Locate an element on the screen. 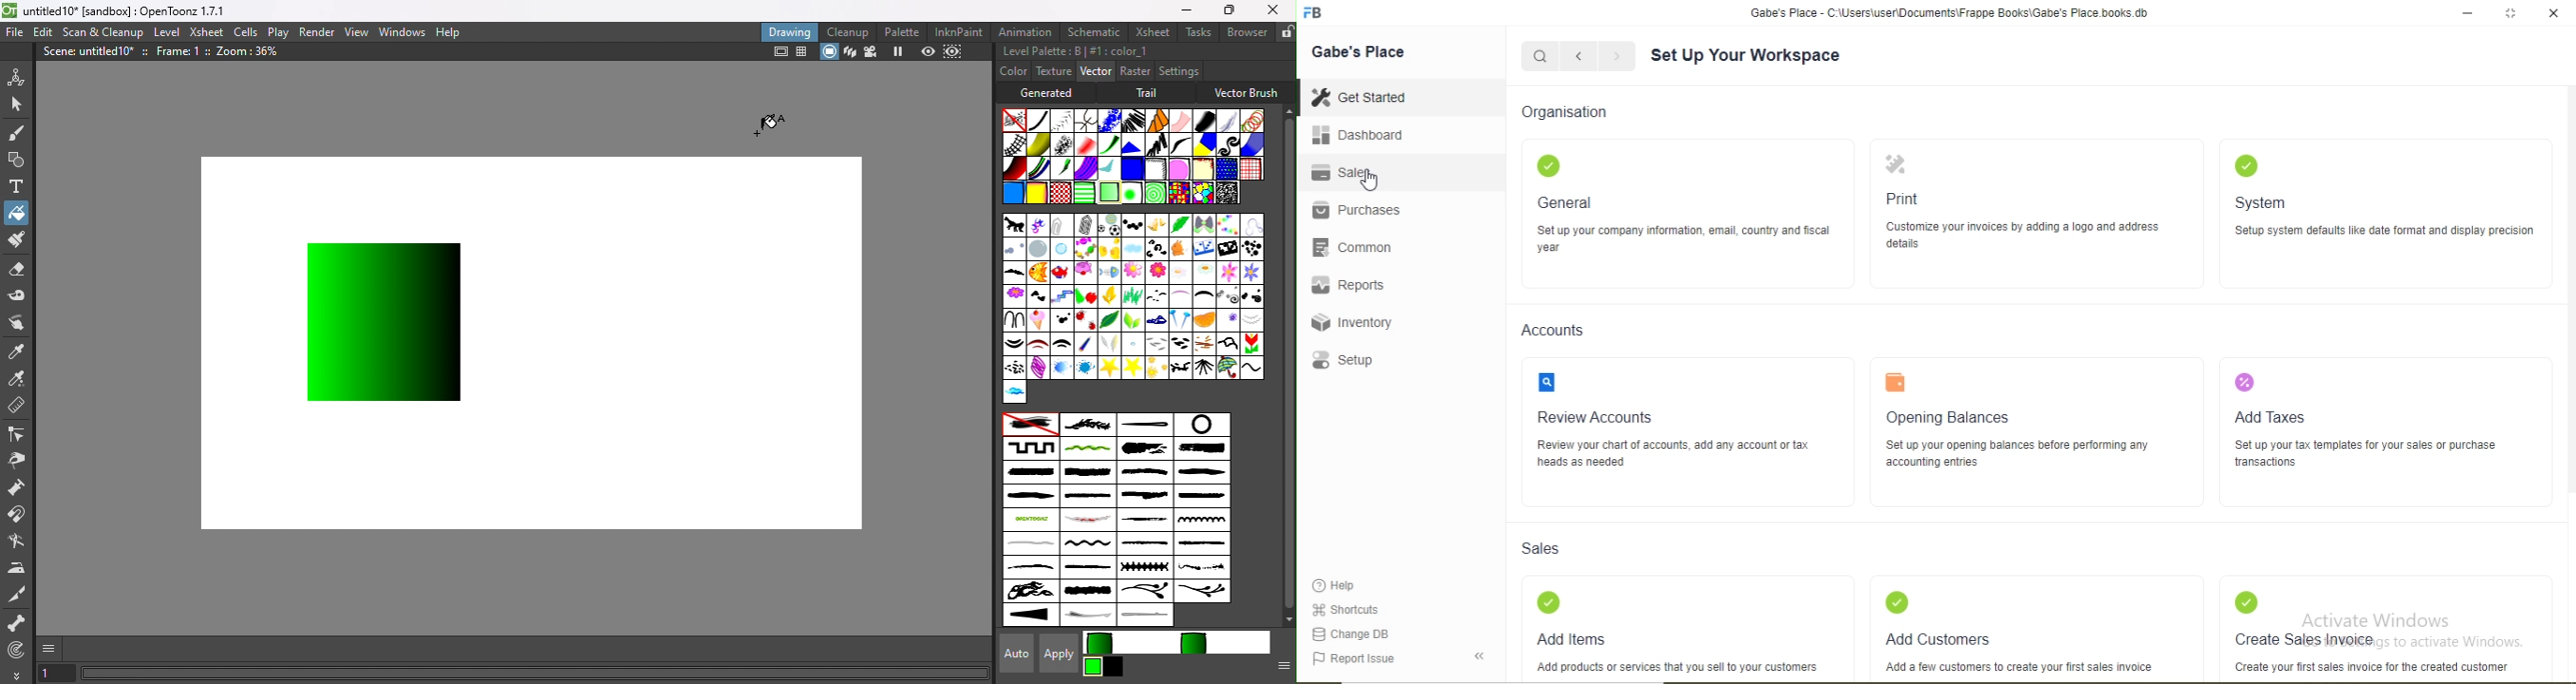  text is located at coordinates (1892, 385).